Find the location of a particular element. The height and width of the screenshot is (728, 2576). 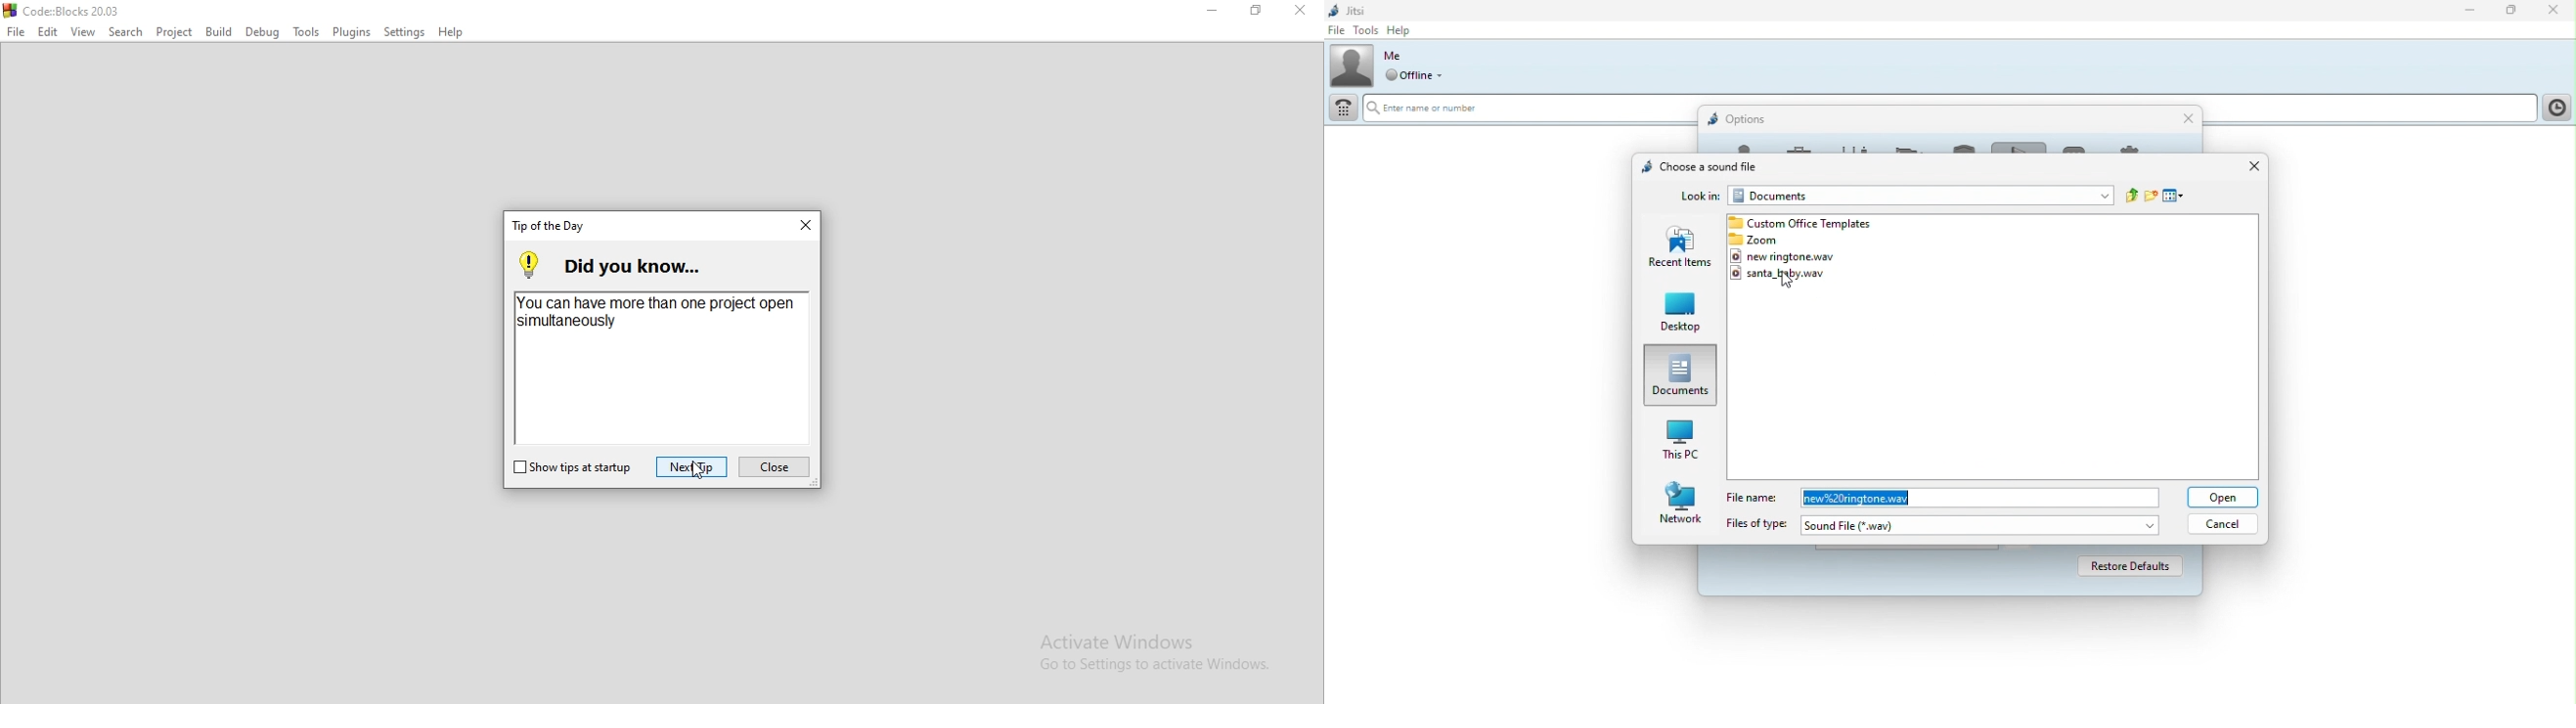

help is located at coordinates (1402, 30).